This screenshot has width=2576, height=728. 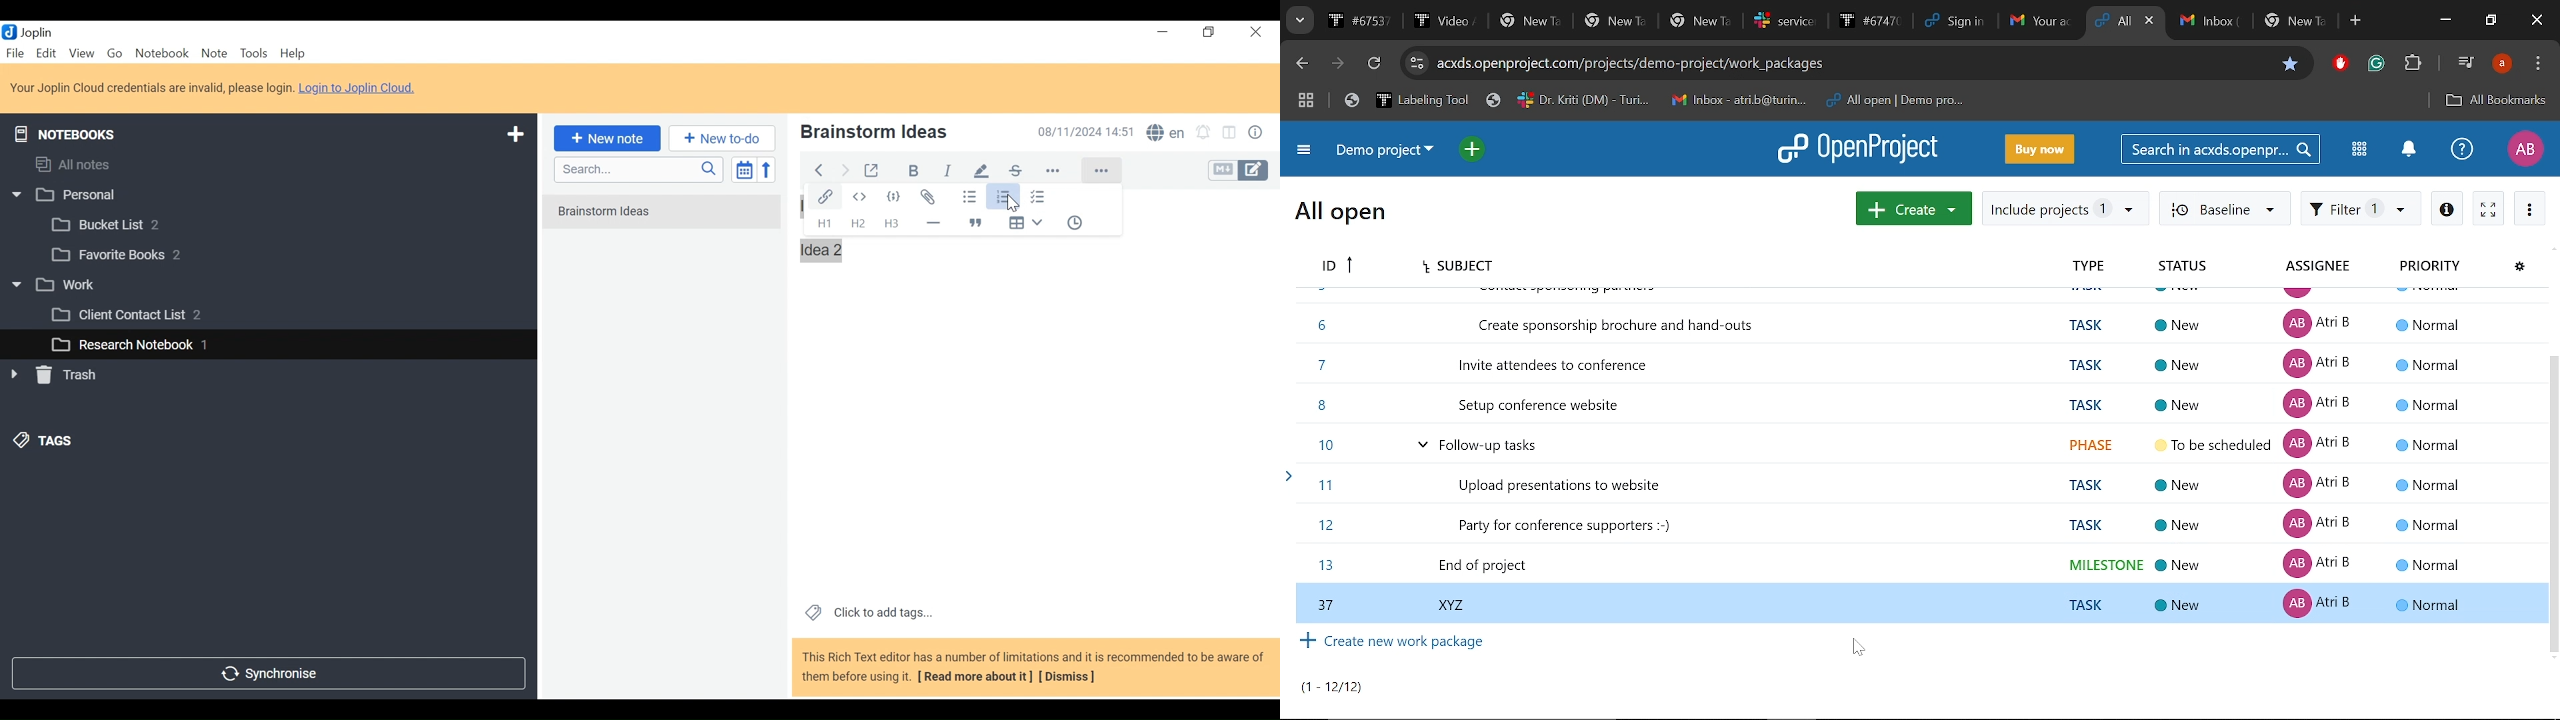 What do you see at coordinates (295, 54) in the screenshot?
I see `Help` at bounding box center [295, 54].